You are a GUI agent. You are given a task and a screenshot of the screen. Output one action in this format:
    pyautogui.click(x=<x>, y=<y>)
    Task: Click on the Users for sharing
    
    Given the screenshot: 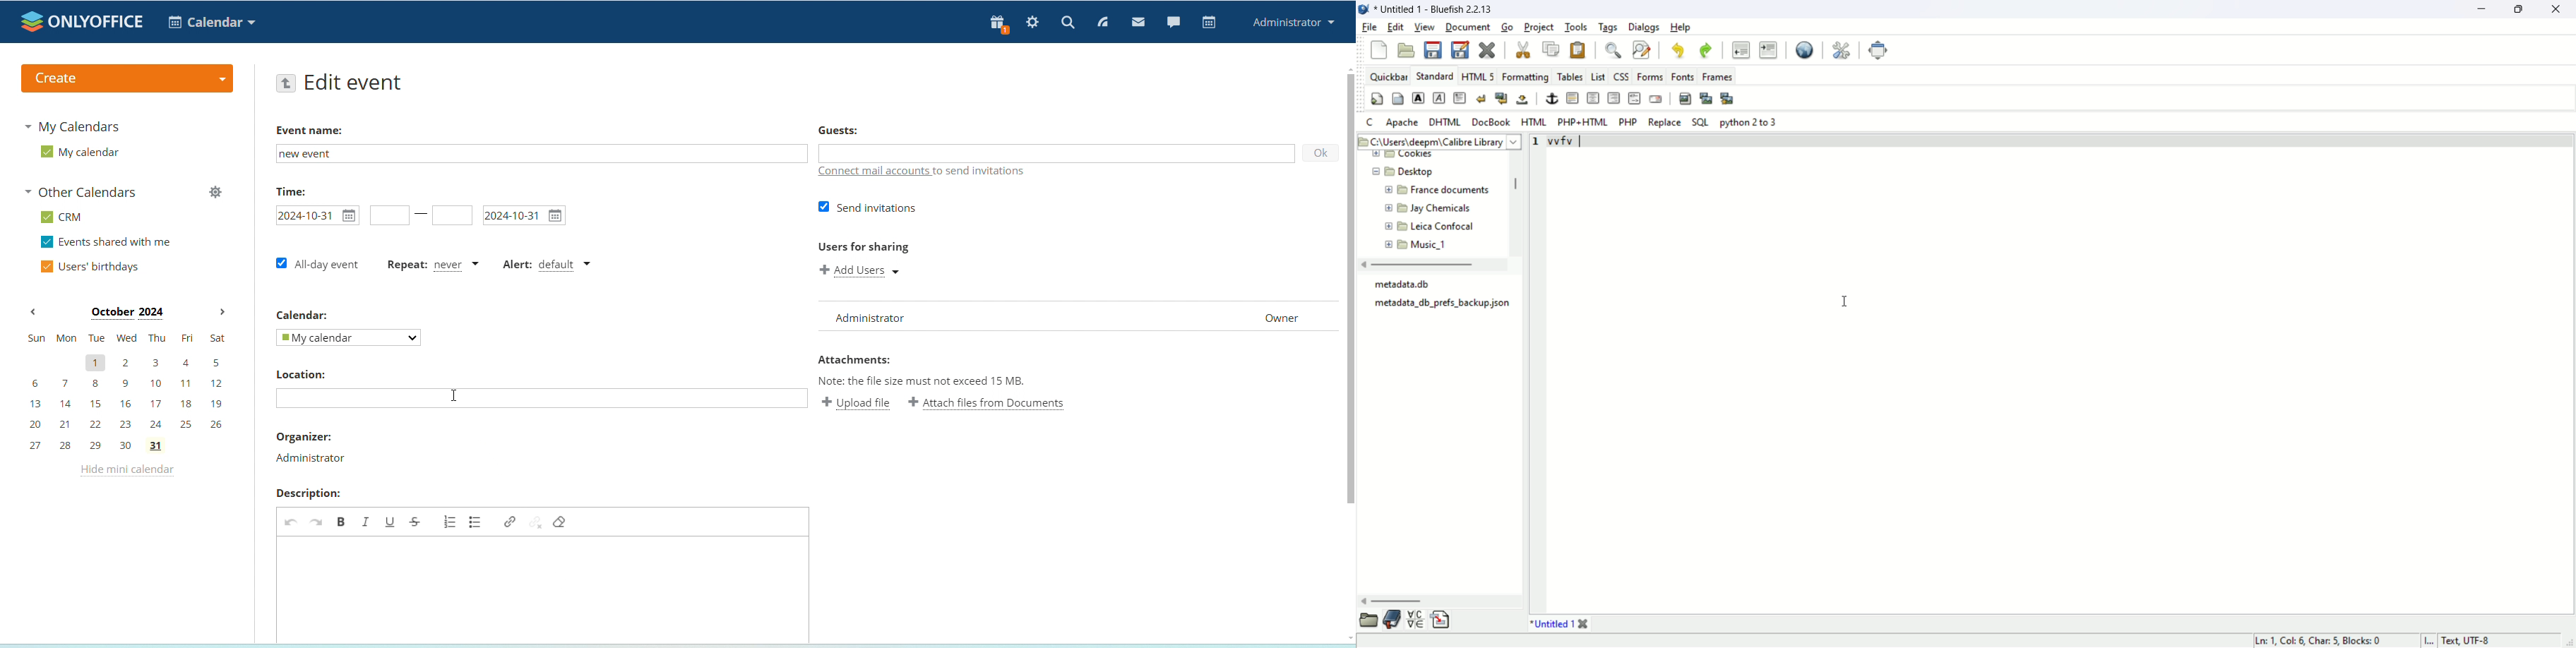 What is the action you would take?
    pyautogui.click(x=862, y=248)
    